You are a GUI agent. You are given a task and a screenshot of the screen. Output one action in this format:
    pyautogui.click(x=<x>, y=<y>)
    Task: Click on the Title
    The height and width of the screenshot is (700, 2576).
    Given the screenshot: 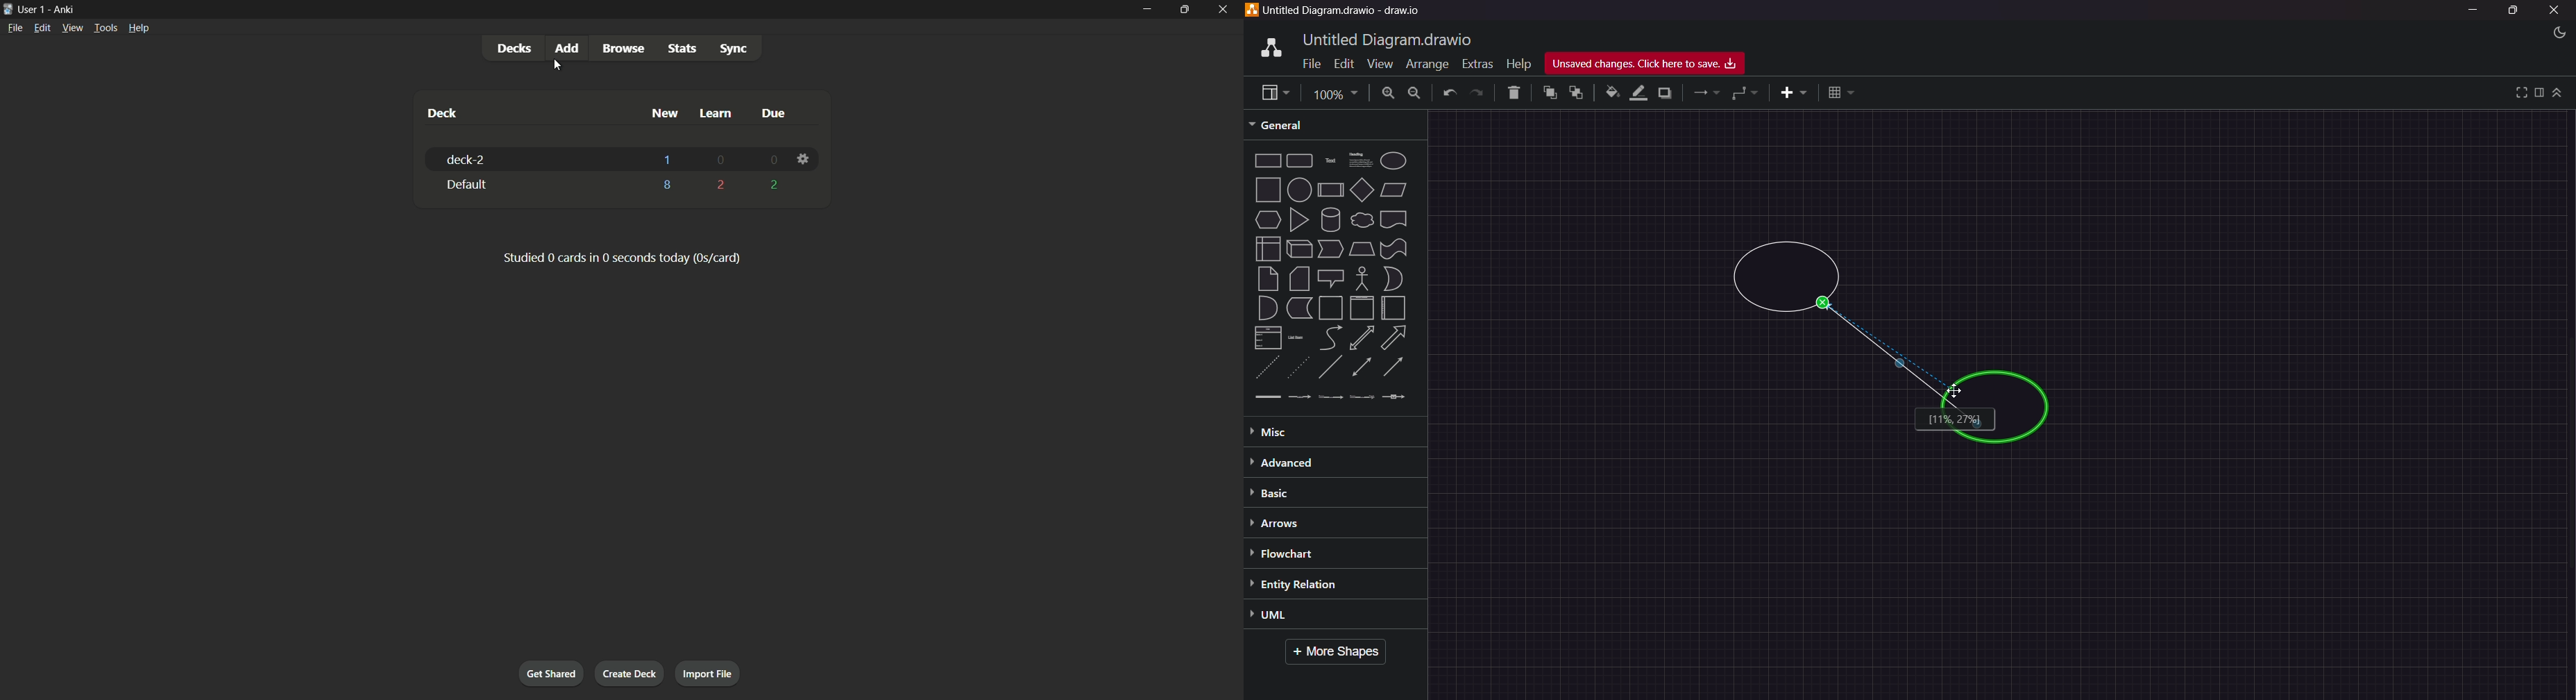 What is the action you would take?
    pyautogui.click(x=1348, y=11)
    